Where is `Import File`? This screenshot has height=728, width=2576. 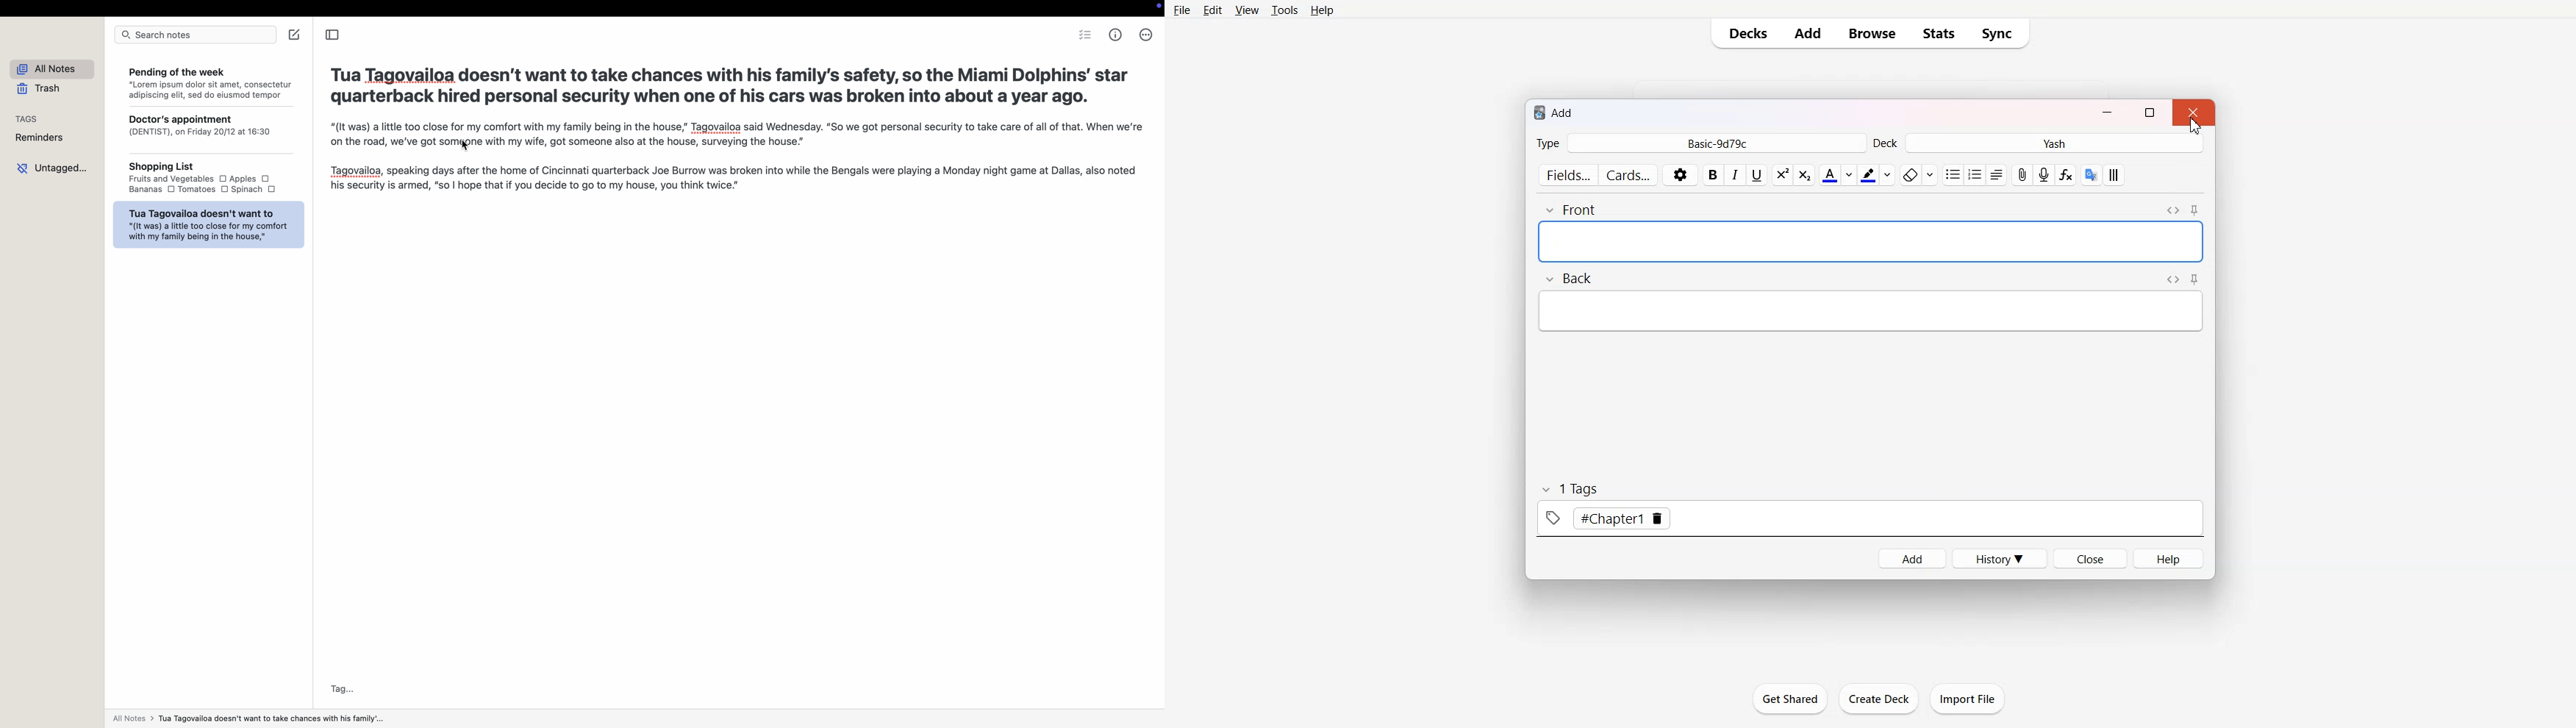
Import File is located at coordinates (1968, 698).